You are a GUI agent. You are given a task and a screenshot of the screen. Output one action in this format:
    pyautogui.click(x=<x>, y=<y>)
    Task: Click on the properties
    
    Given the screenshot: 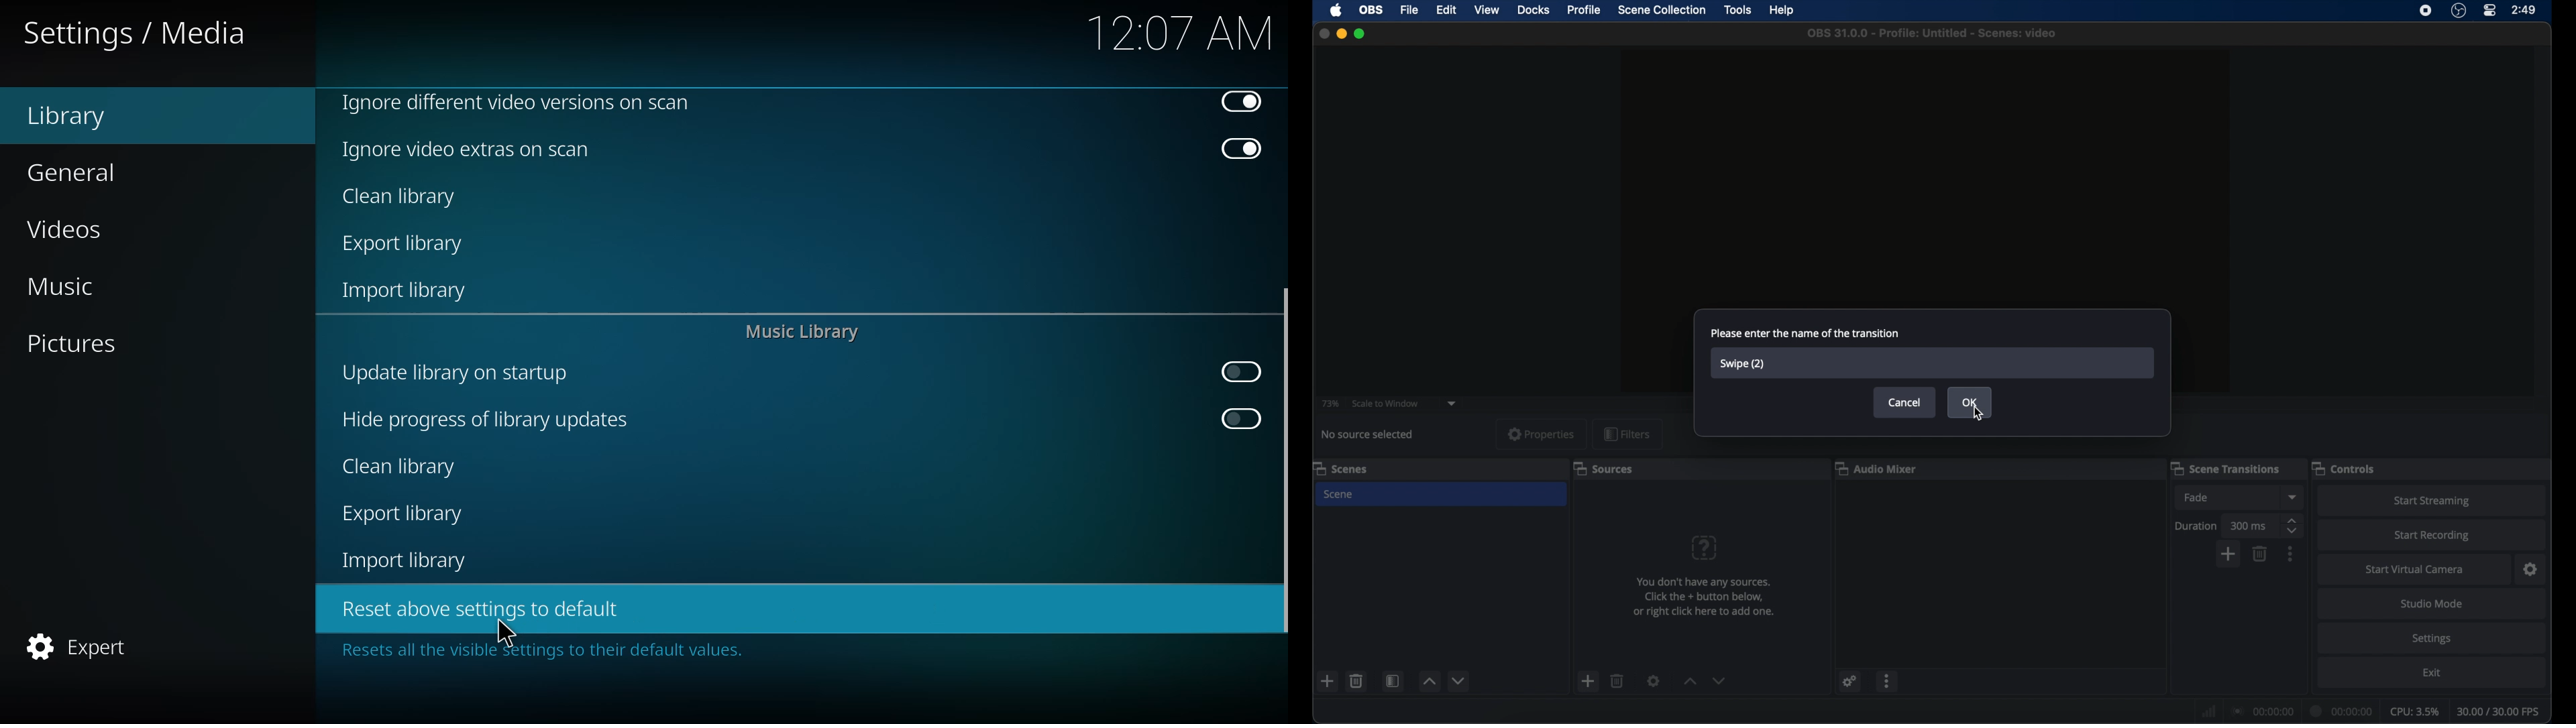 What is the action you would take?
    pyautogui.click(x=1542, y=434)
    